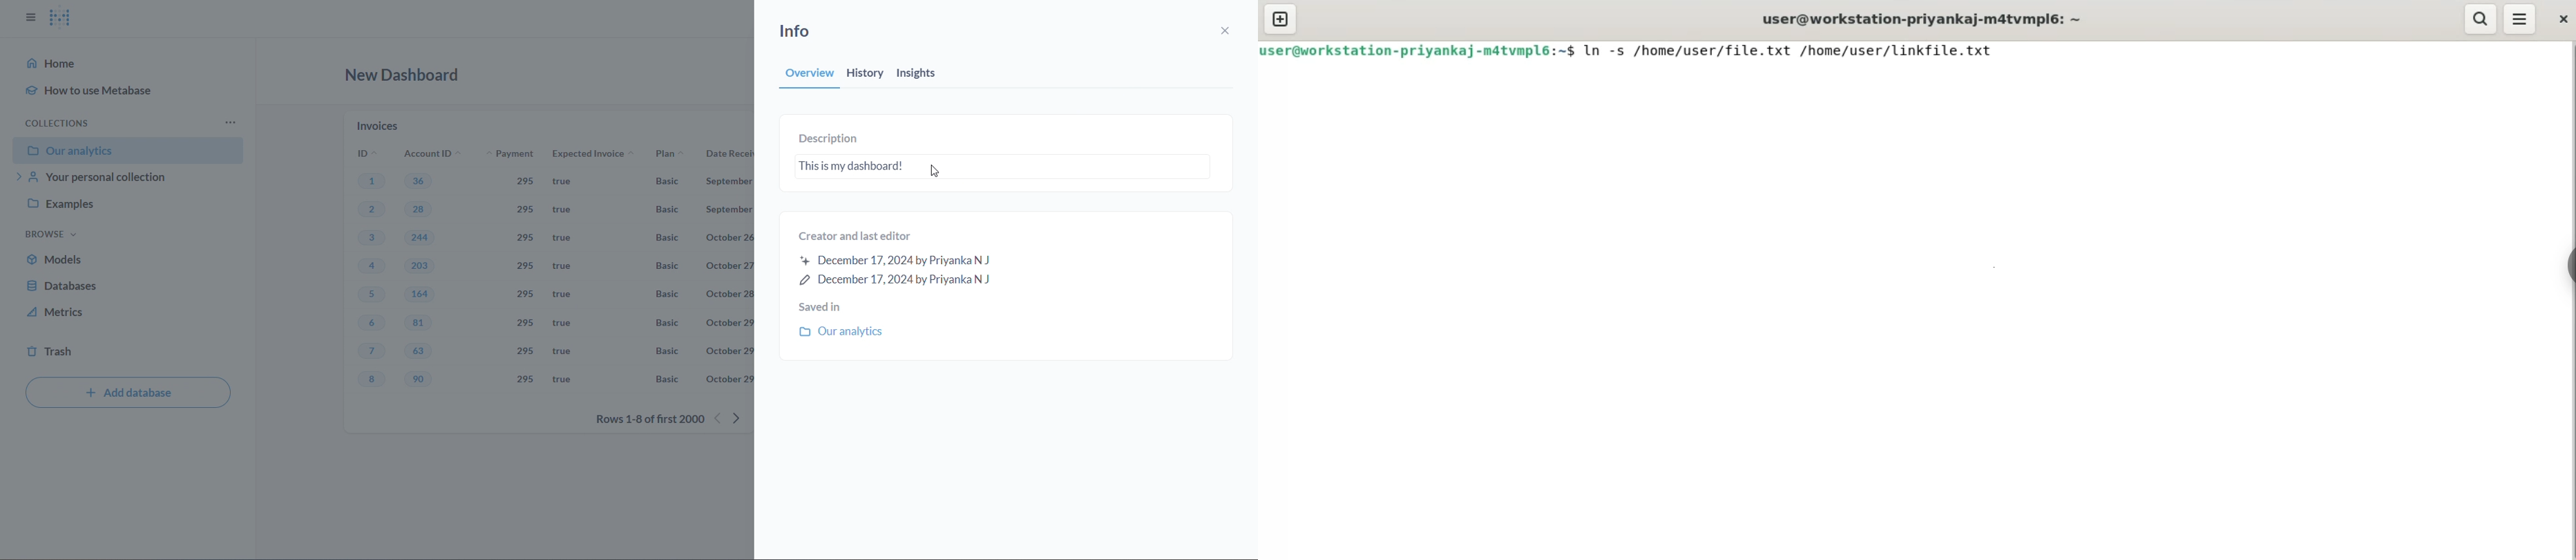 The height and width of the screenshot is (560, 2576). I want to click on october 26, so click(729, 237).